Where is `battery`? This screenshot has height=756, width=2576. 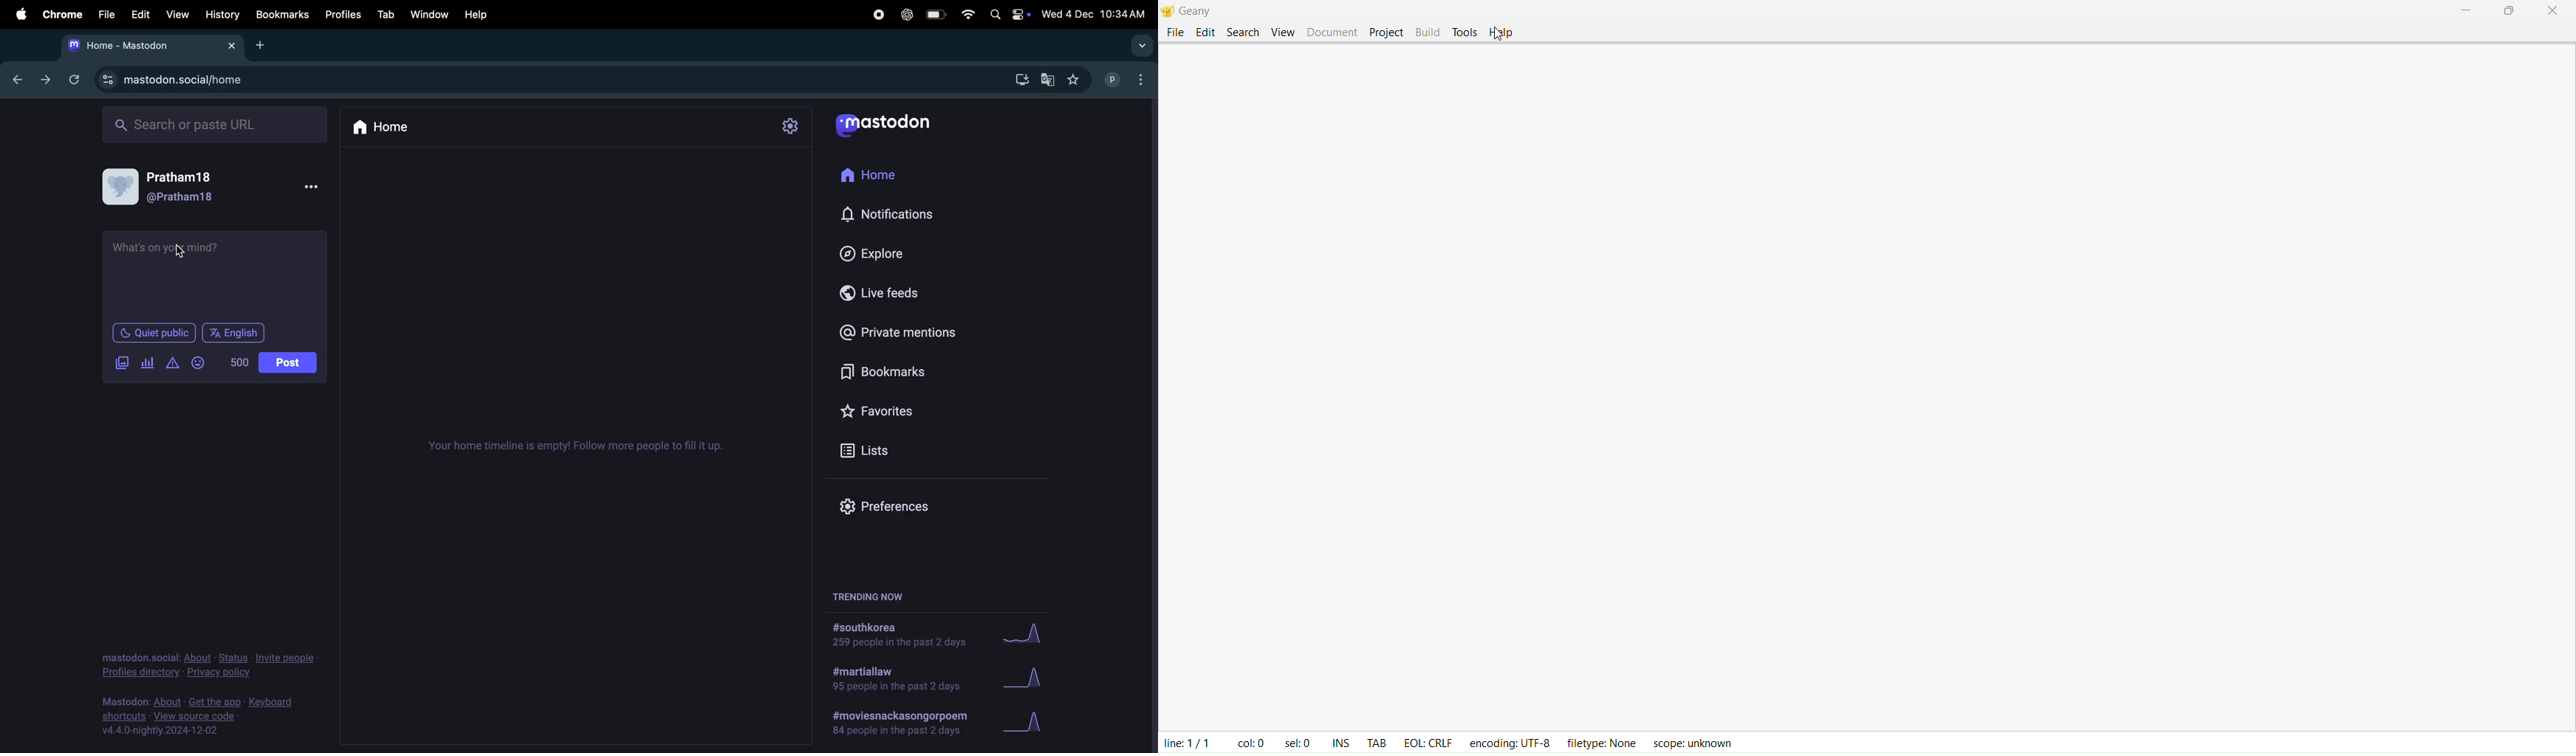 battery is located at coordinates (938, 16).